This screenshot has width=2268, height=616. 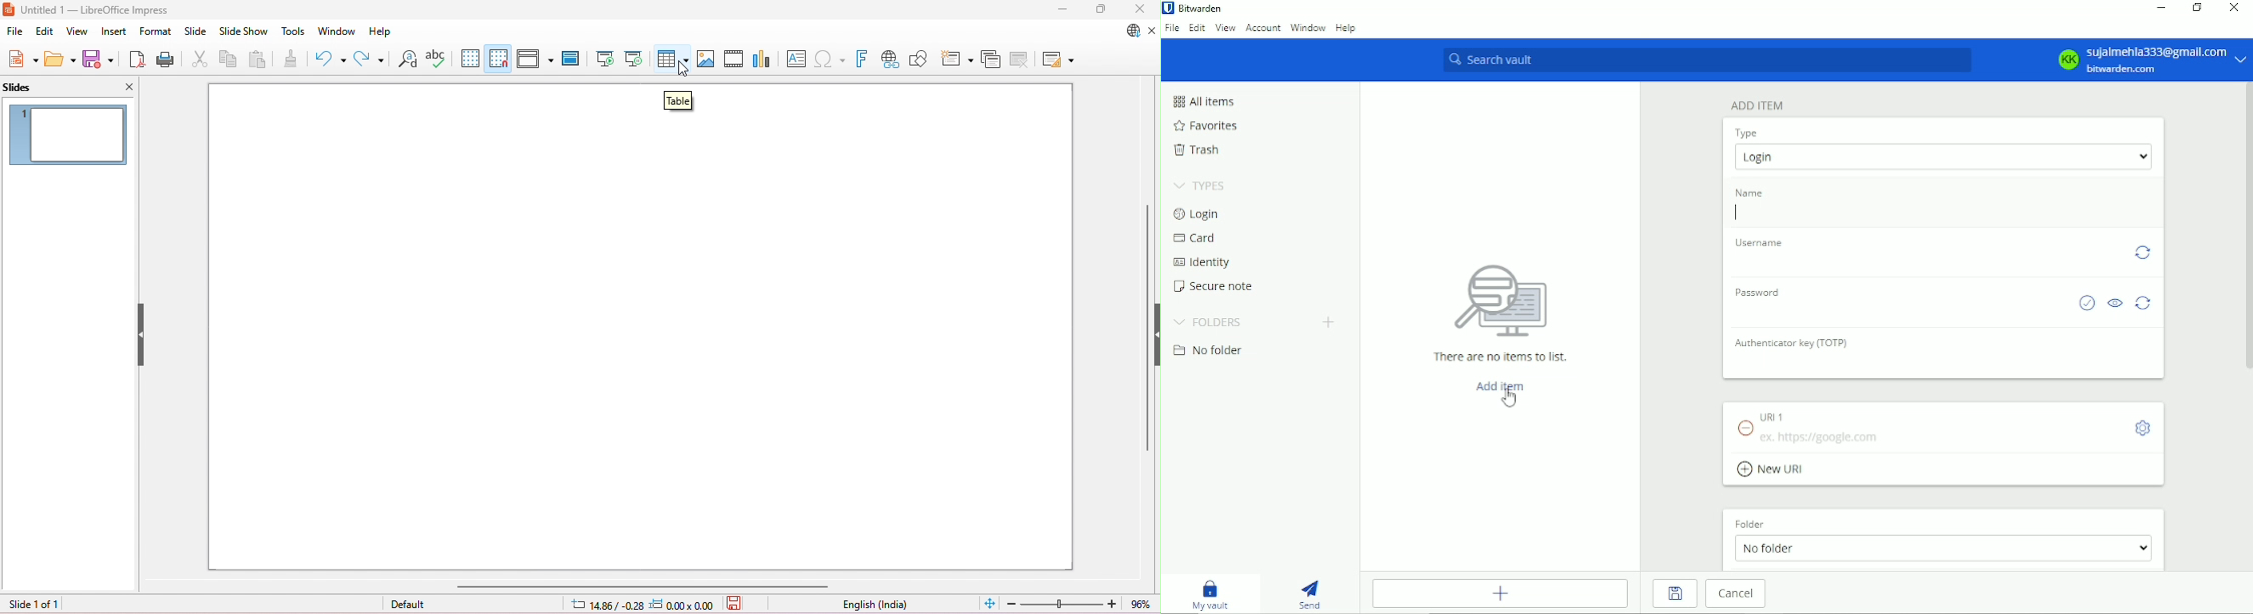 I want to click on clone, so click(x=291, y=58).